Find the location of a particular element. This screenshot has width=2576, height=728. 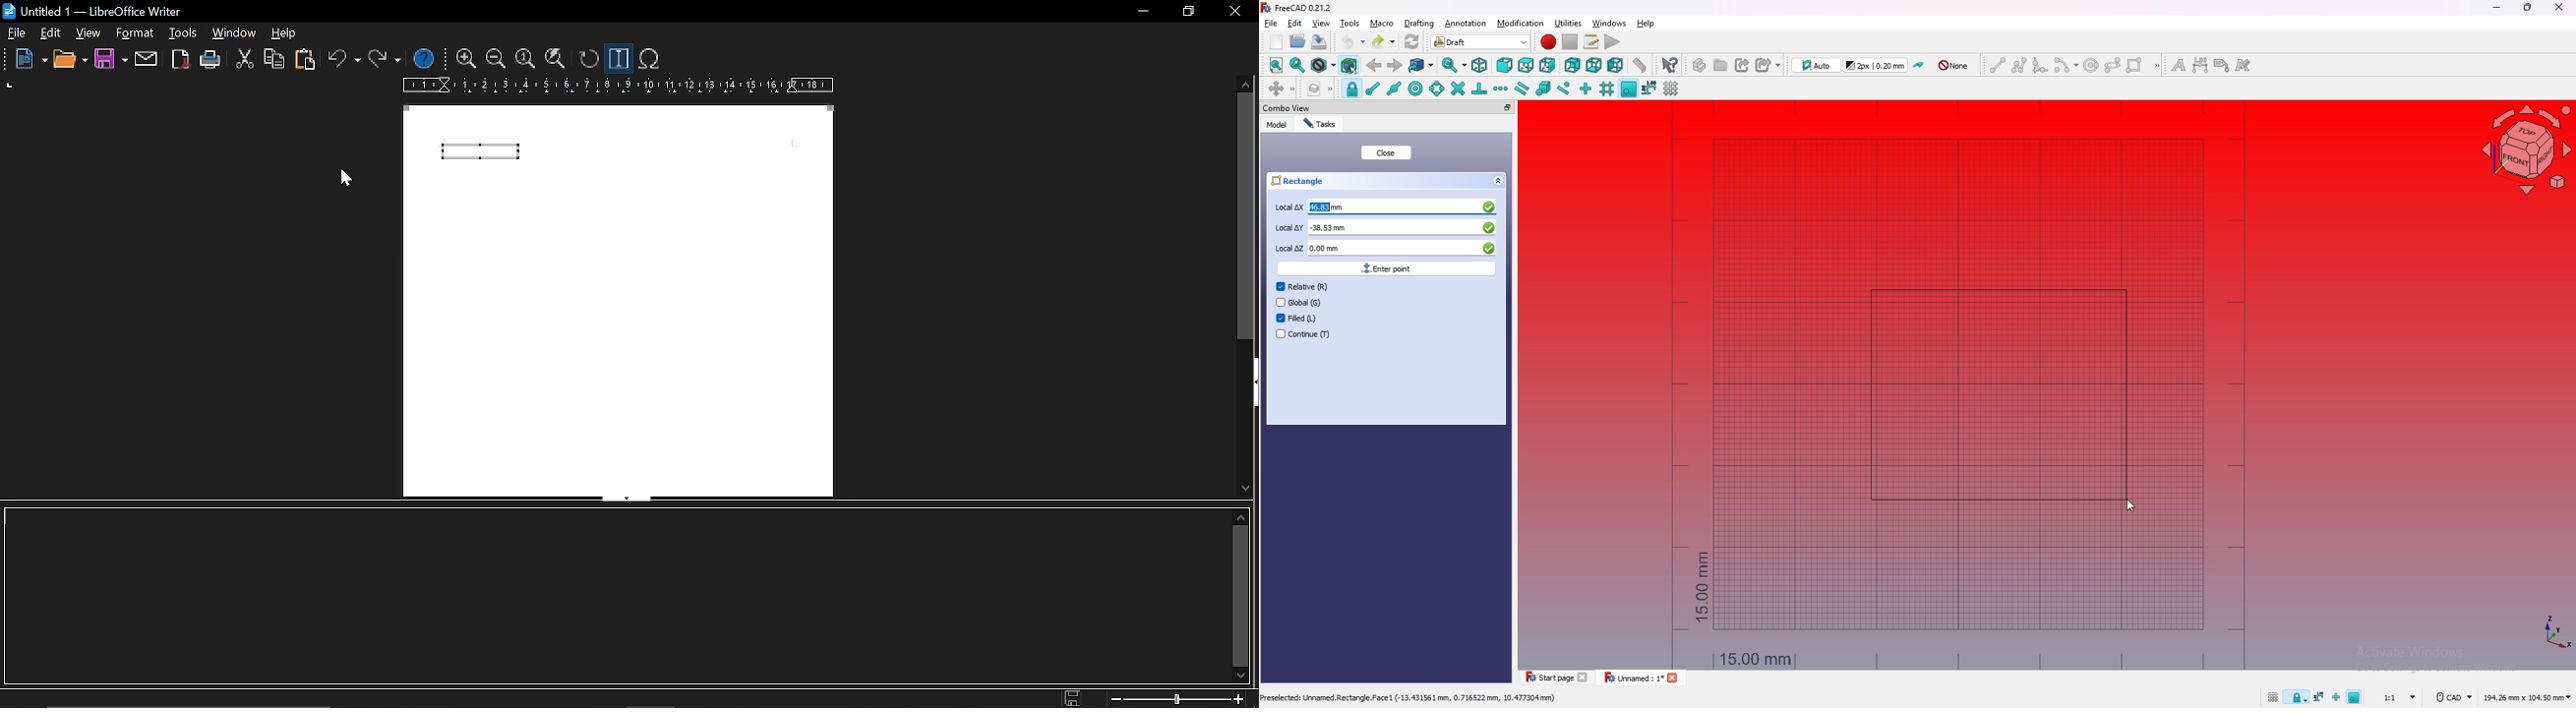

snap intersection is located at coordinates (1457, 88).